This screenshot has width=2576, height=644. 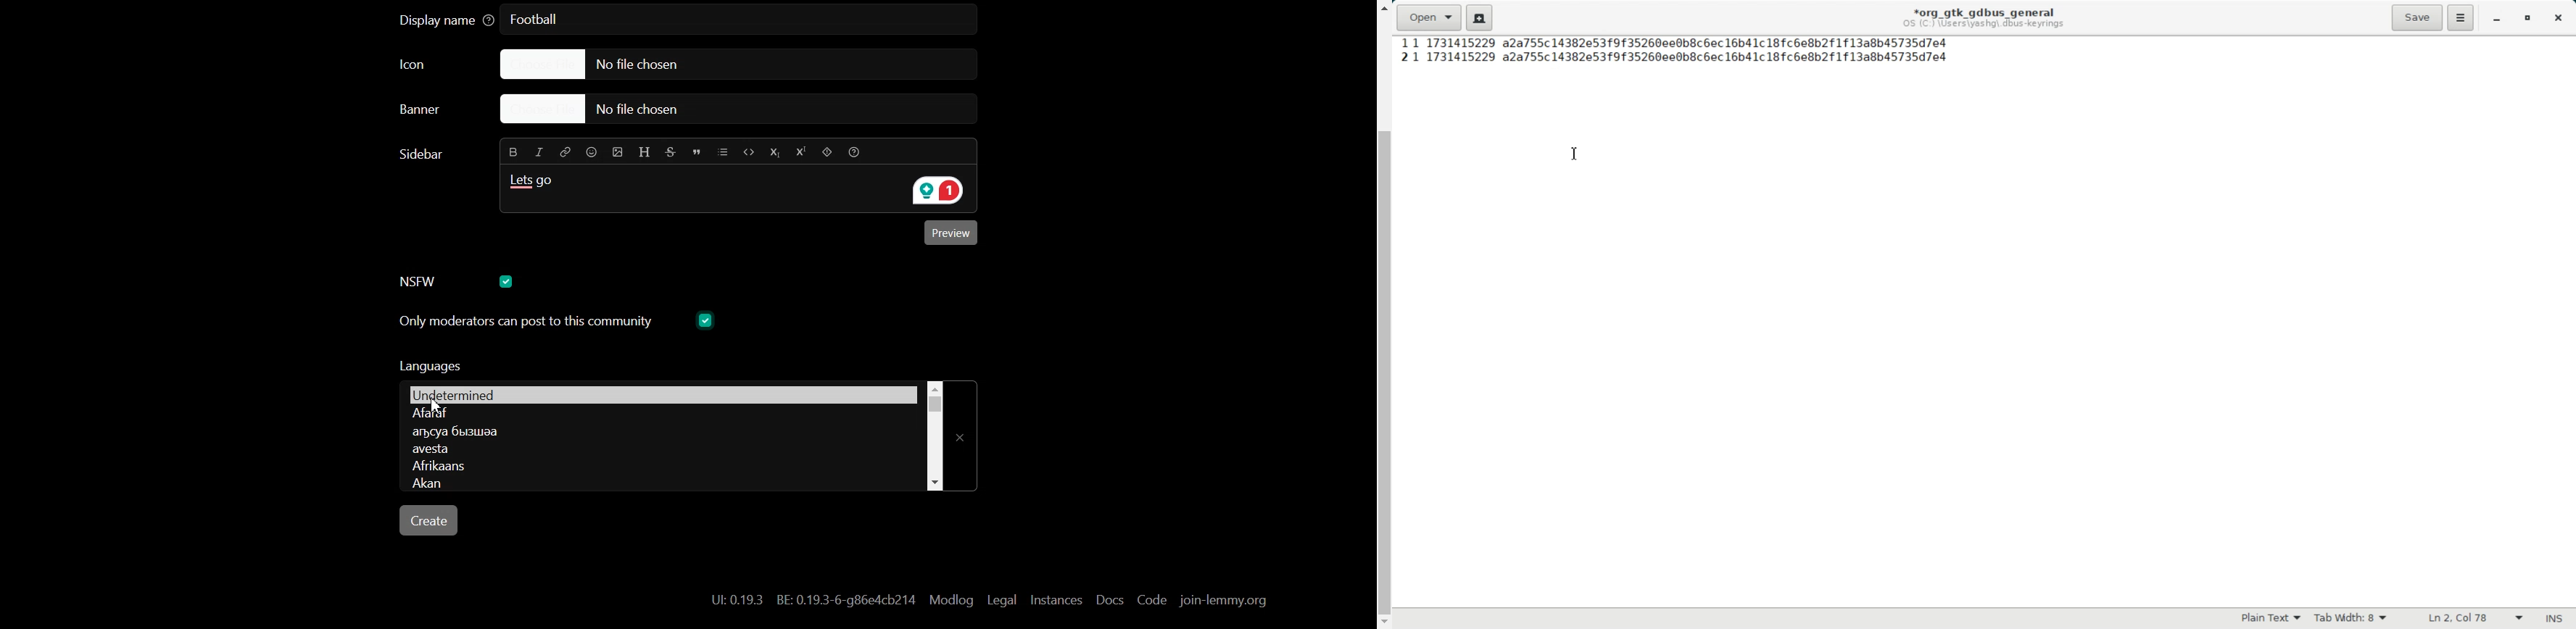 I want to click on Text, so click(x=424, y=154).